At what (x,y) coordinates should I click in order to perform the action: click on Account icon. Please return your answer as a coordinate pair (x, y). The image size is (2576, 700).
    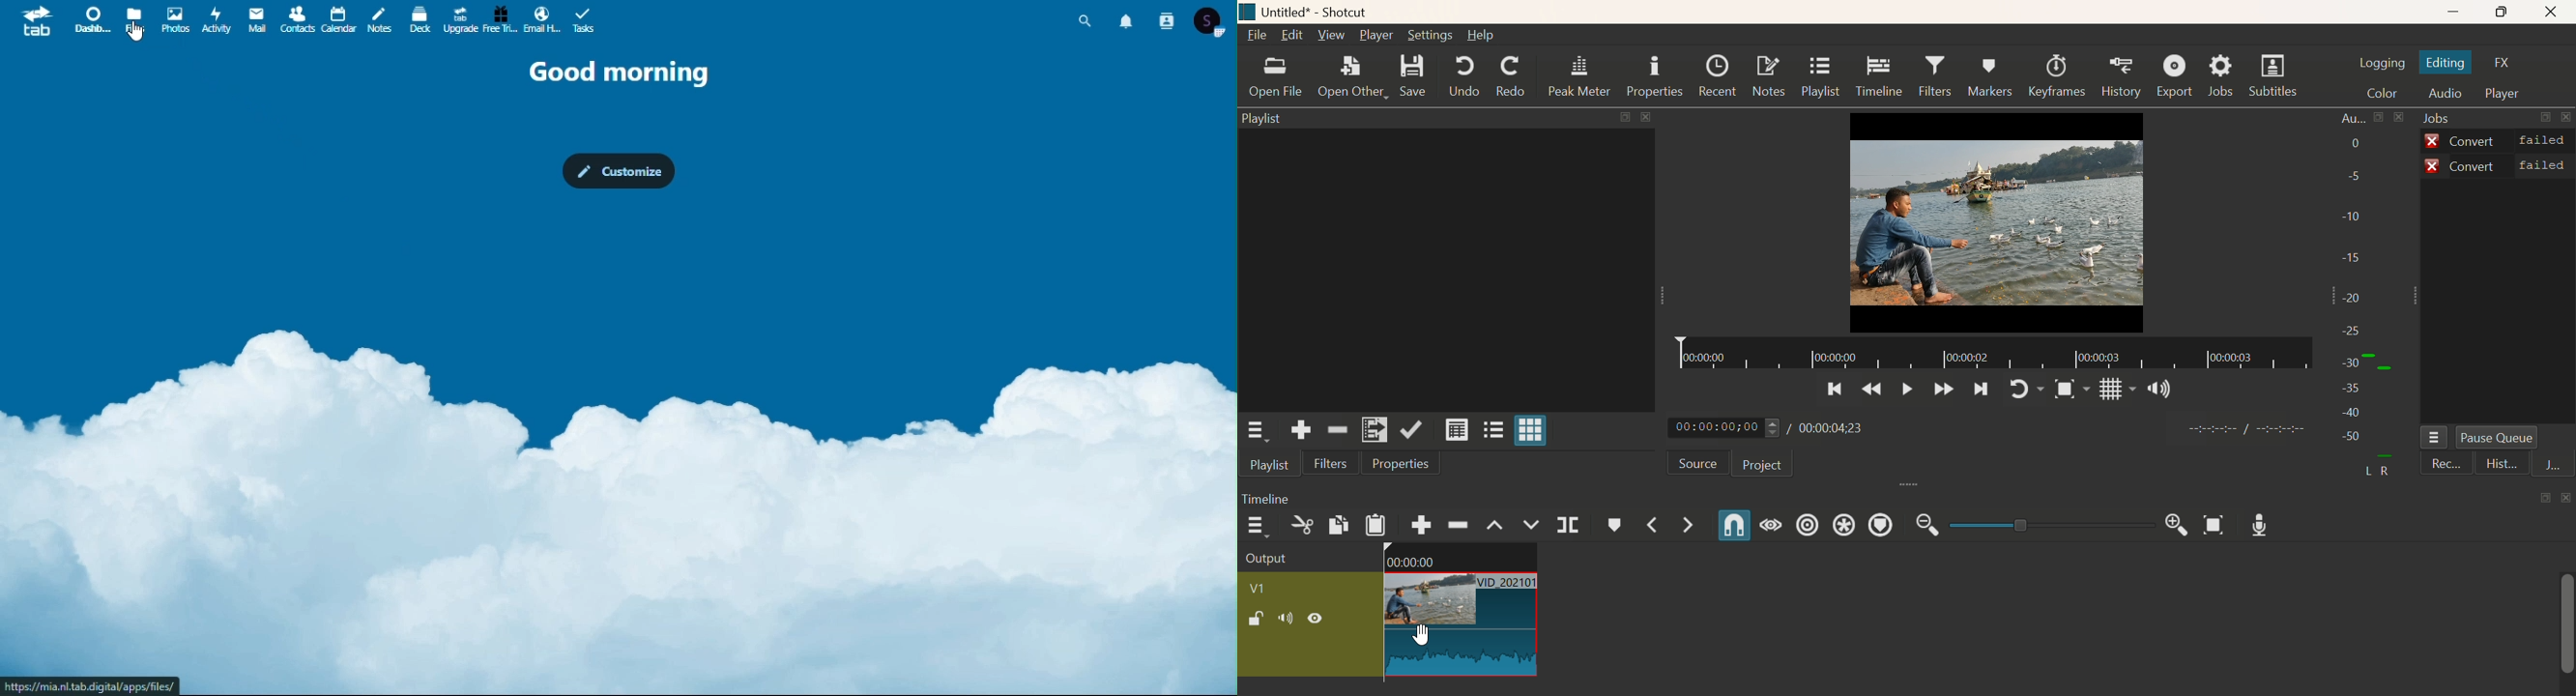
    Looking at the image, I should click on (1209, 21).